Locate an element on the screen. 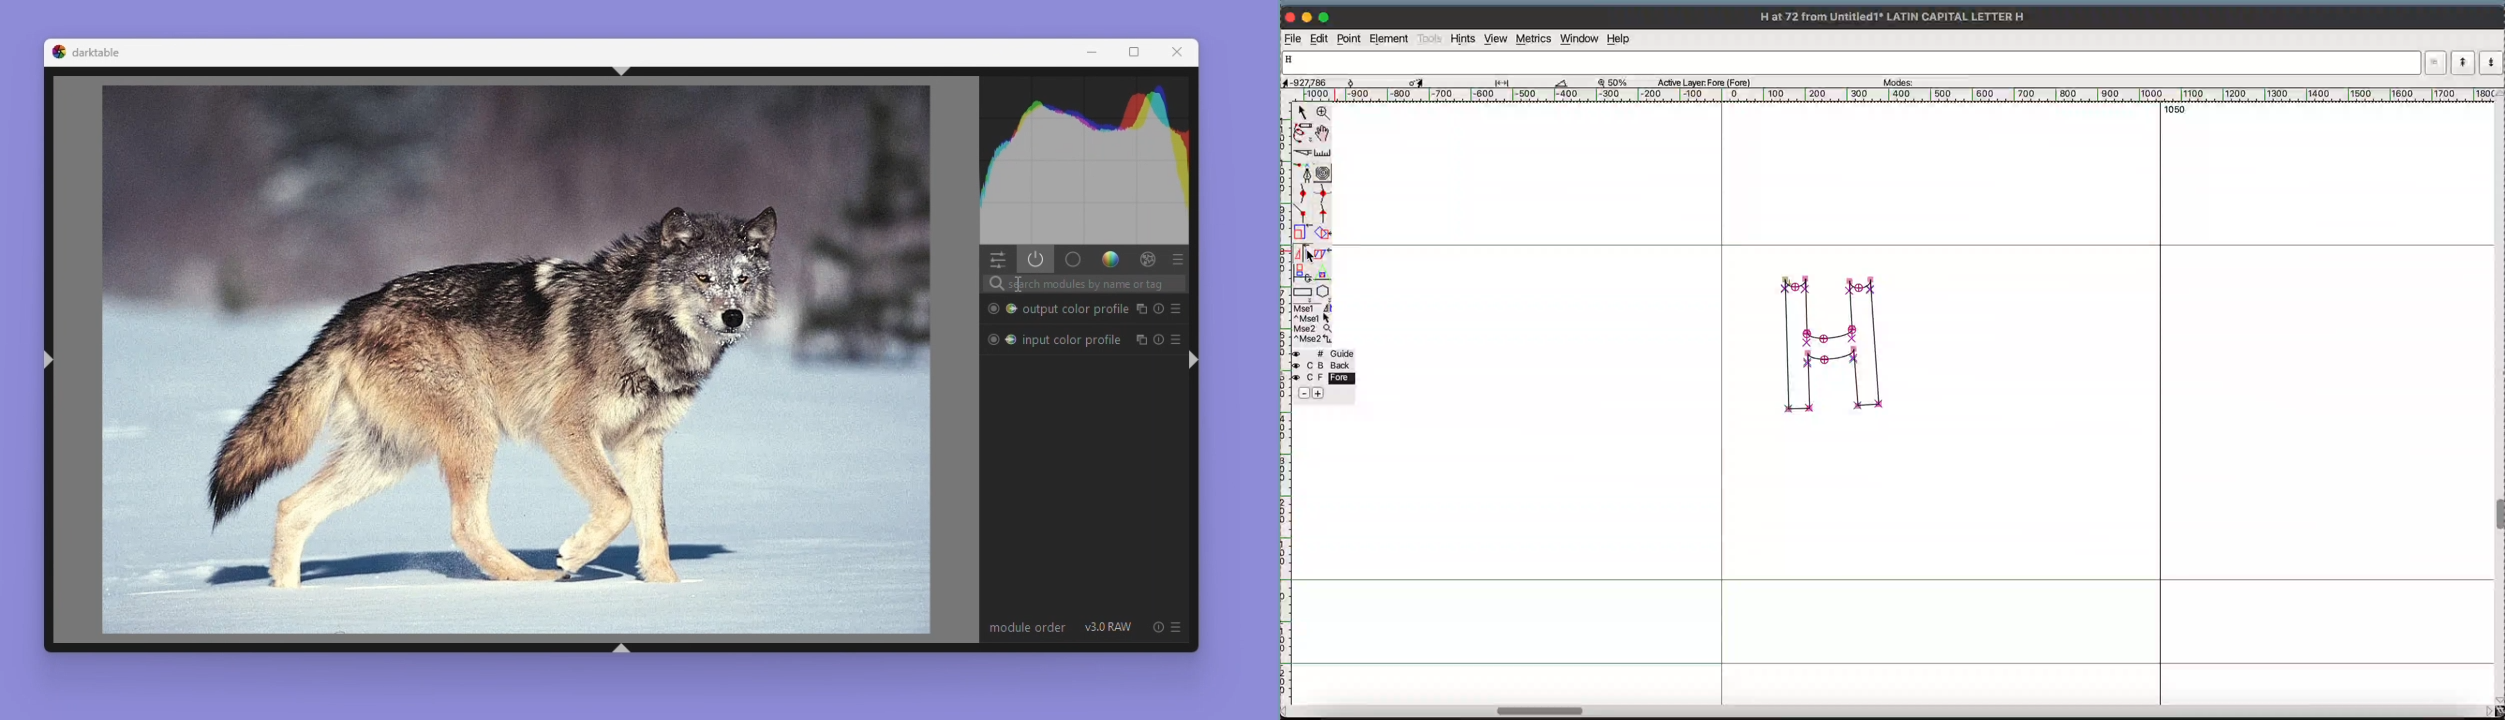 Image resolution: width=2520 pixels, height=728 pixels. Effect is located at coordinates (1145, 260).